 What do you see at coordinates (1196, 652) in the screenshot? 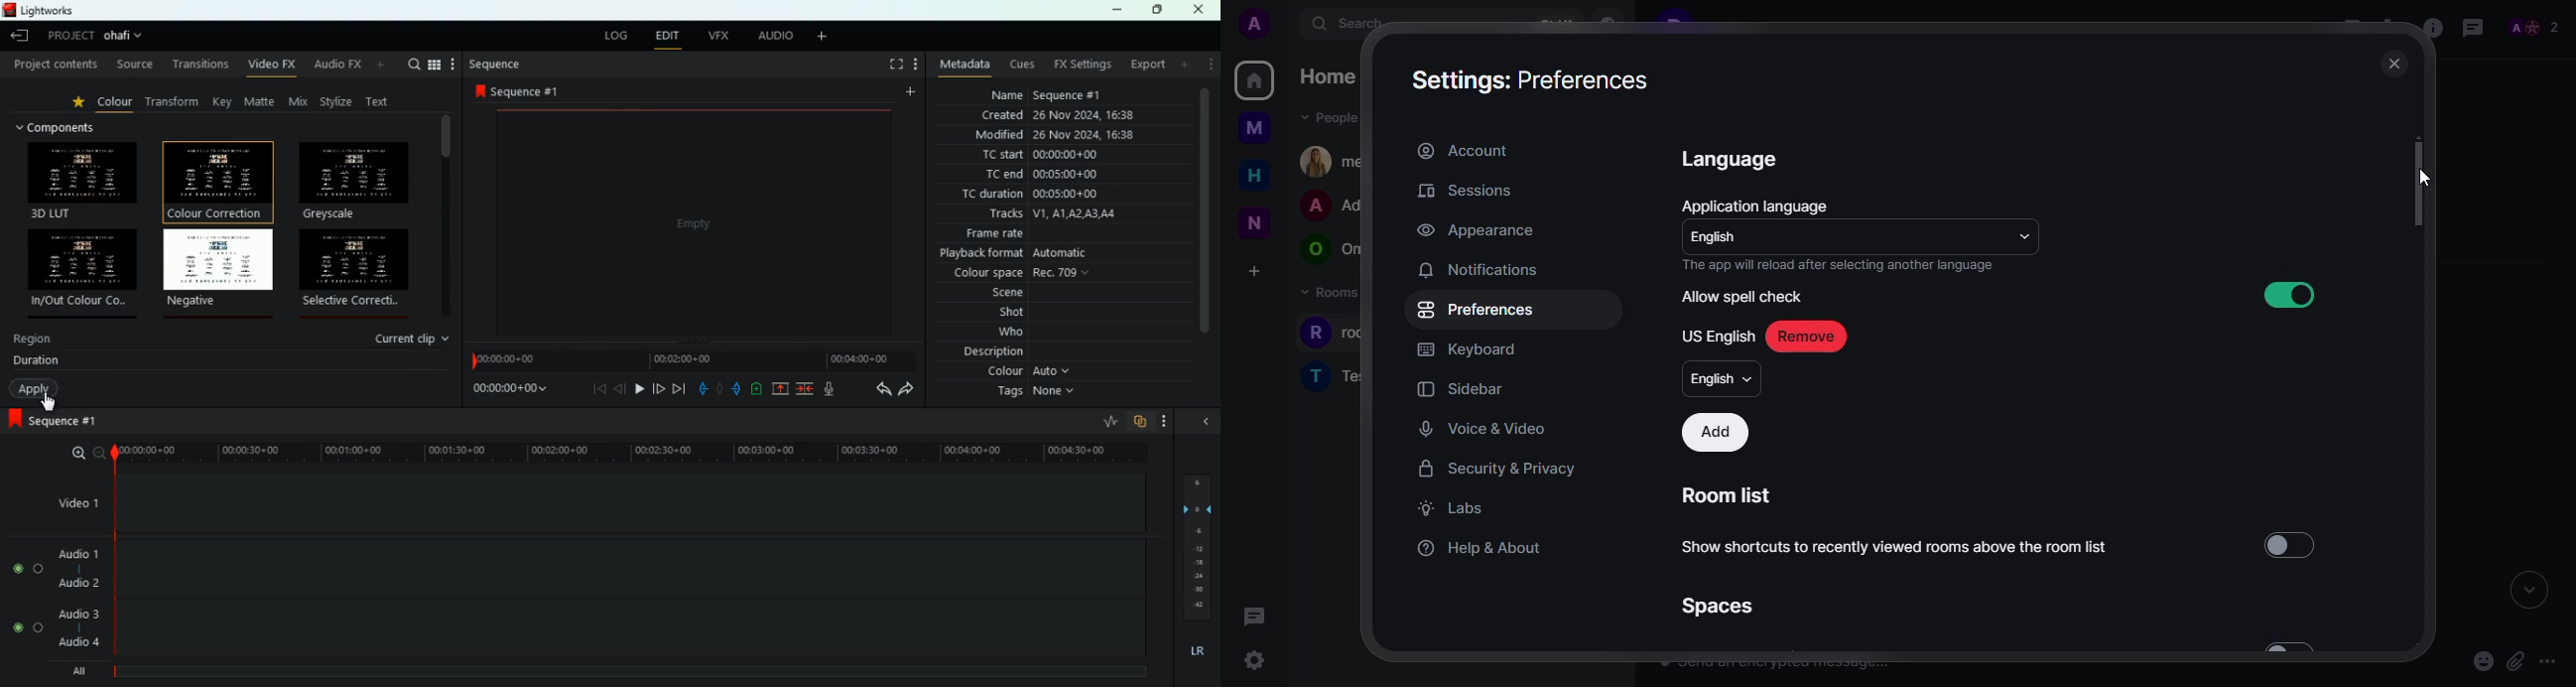
I see `LR` at bounding box center [1196, 652].